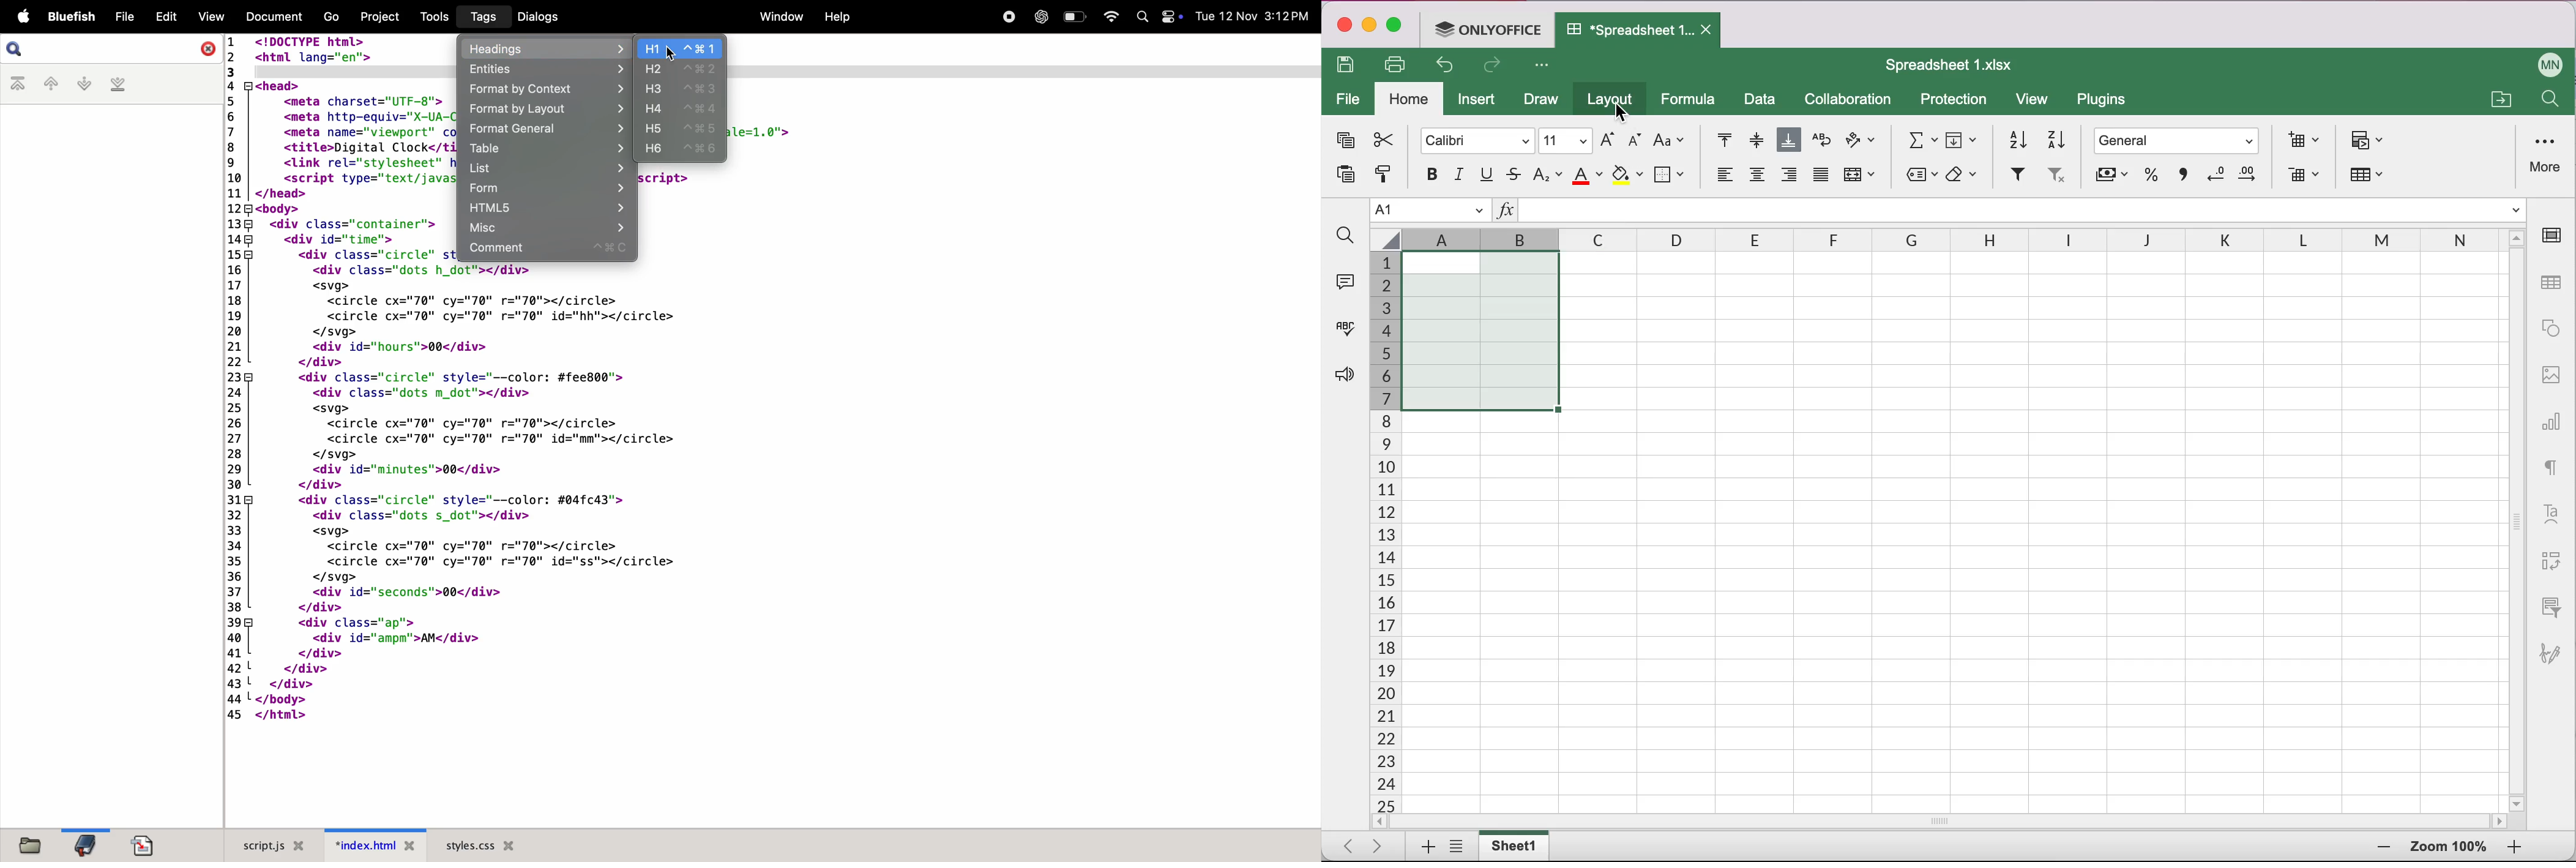 This screenshot has width=2576, height=868. Describe the element at coordinates (1757, 179) in the screenshot. I see `align center` at that location.